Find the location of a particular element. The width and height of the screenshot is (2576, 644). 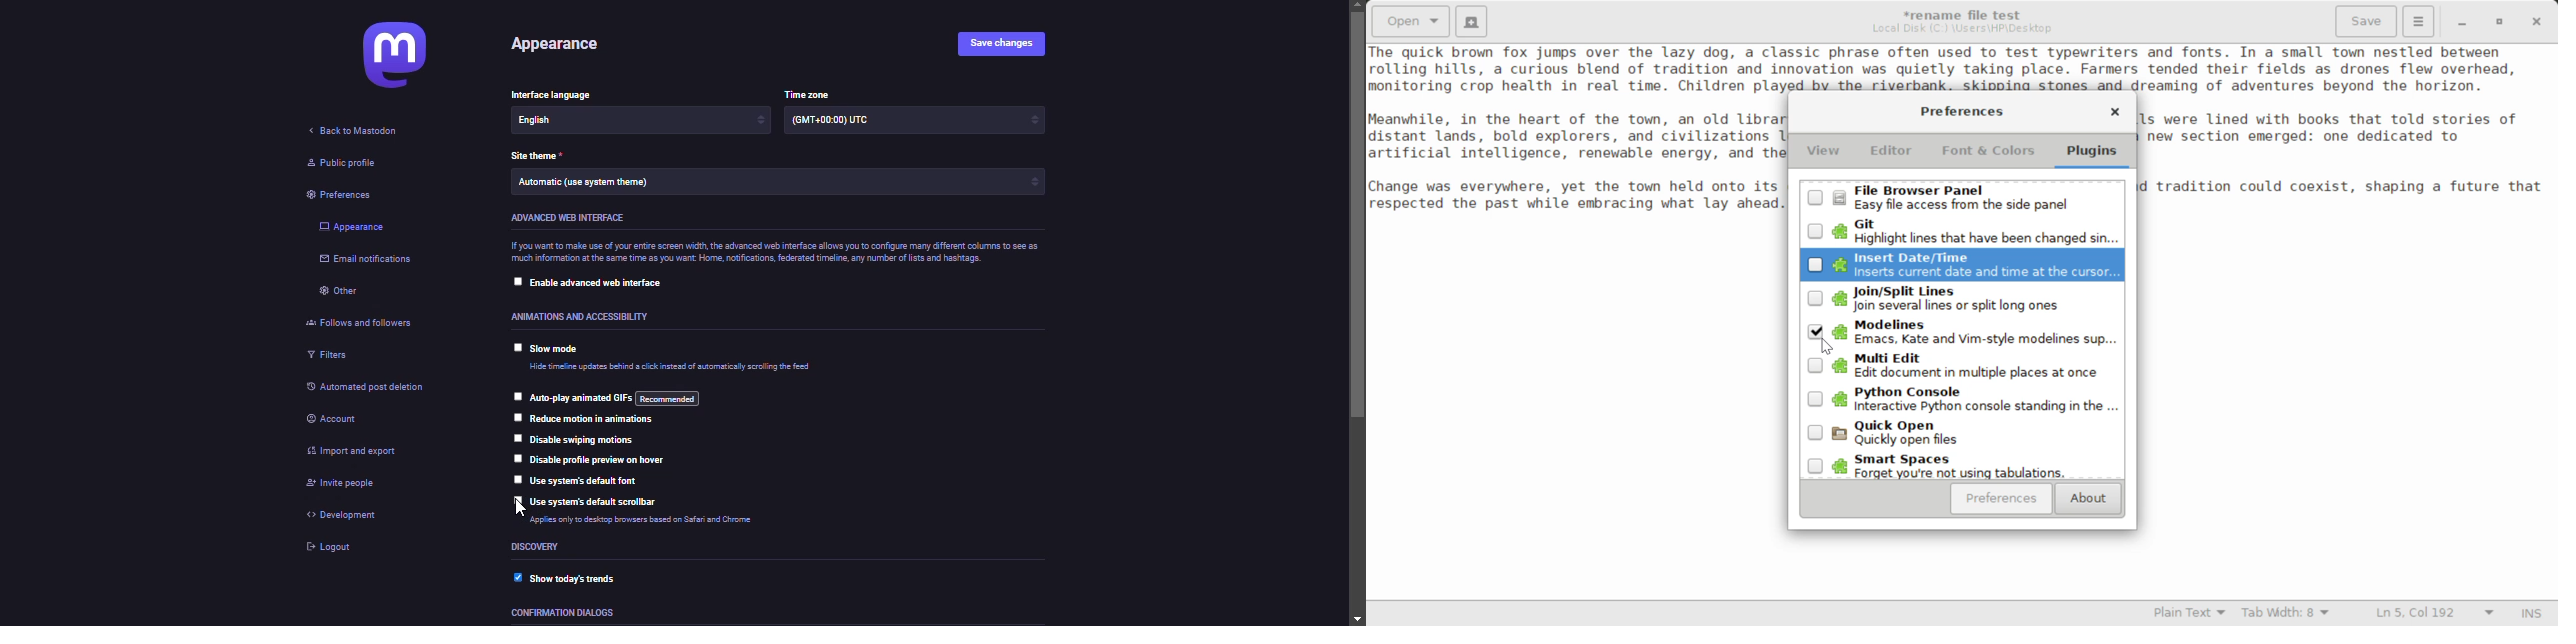

info is located at coordinates (674, 369).